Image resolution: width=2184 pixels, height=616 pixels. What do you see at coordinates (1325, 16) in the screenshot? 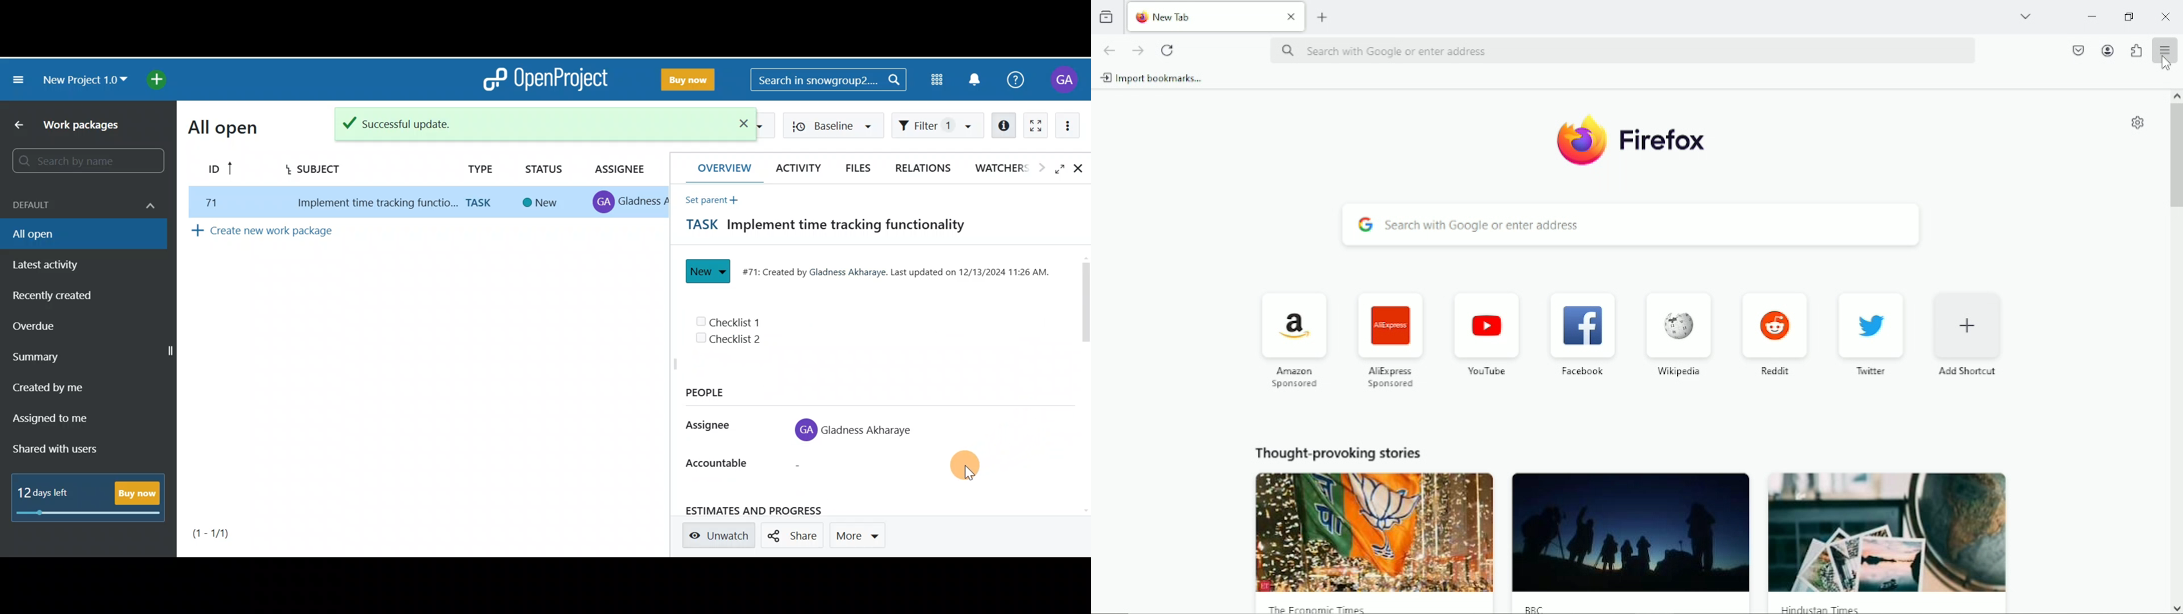
I see `New tab` at bounding box center [1325, 16].